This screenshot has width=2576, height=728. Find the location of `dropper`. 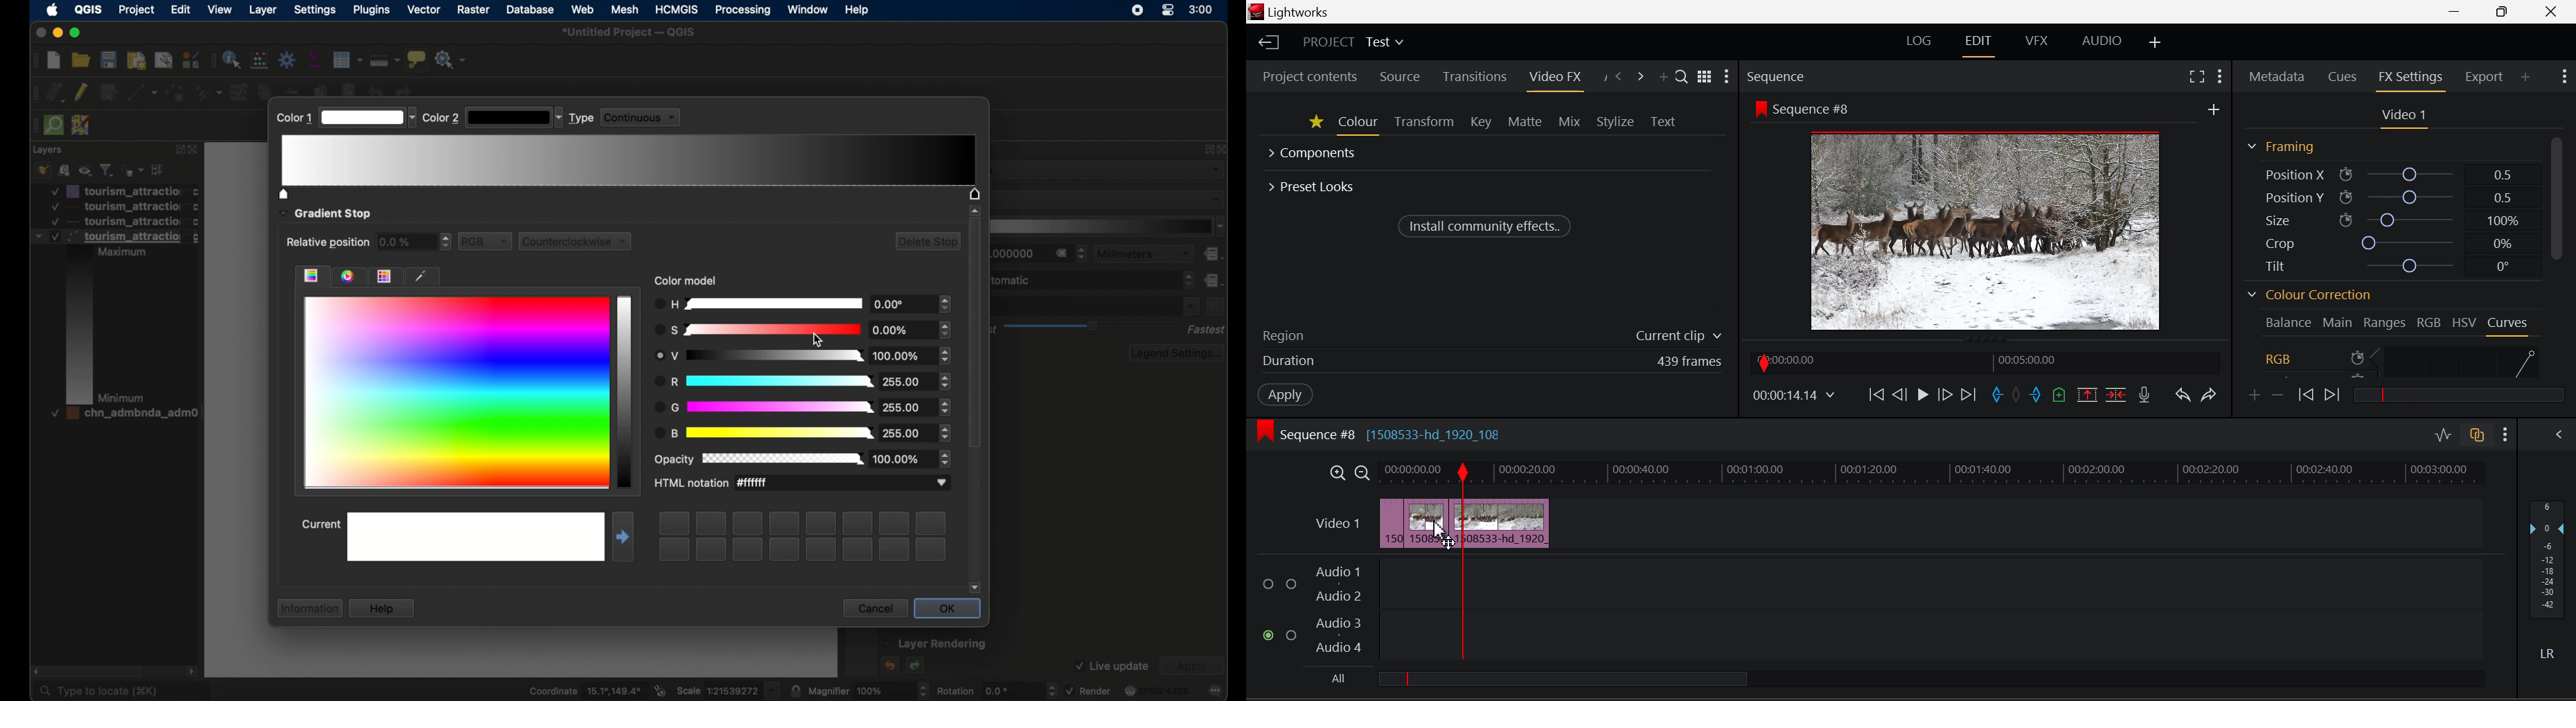

dropper is located at coordinates (424, 275).